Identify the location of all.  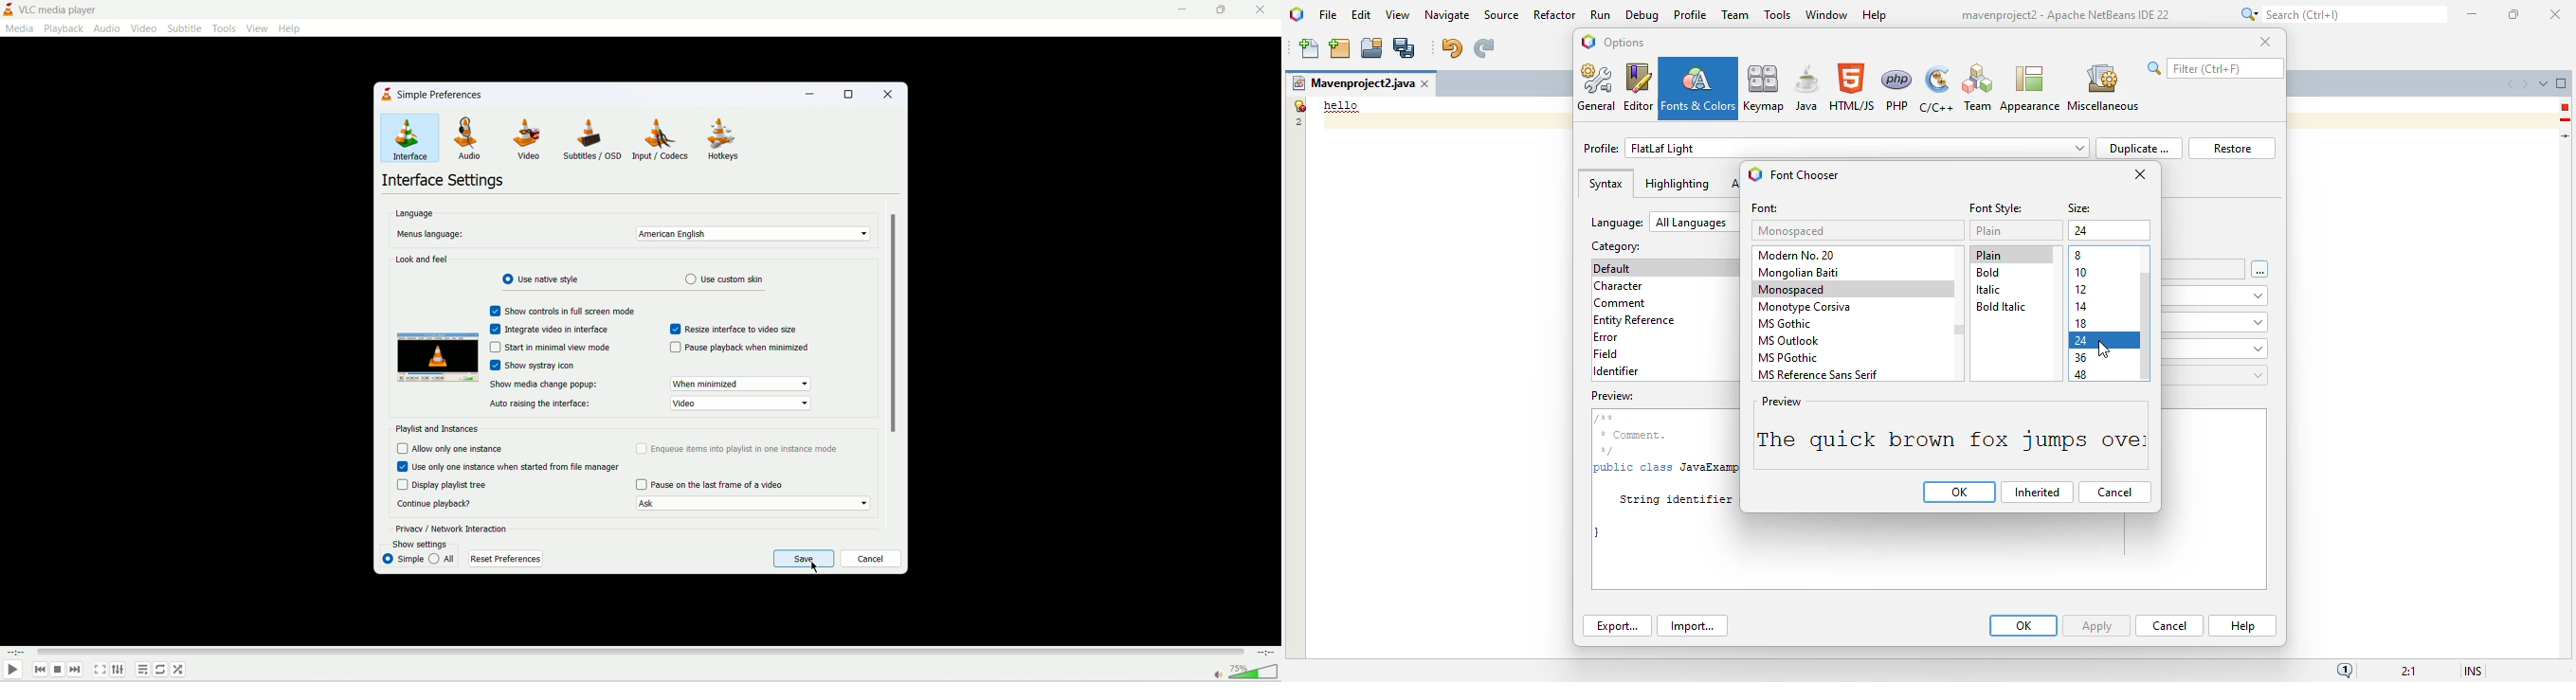
(443, 558).